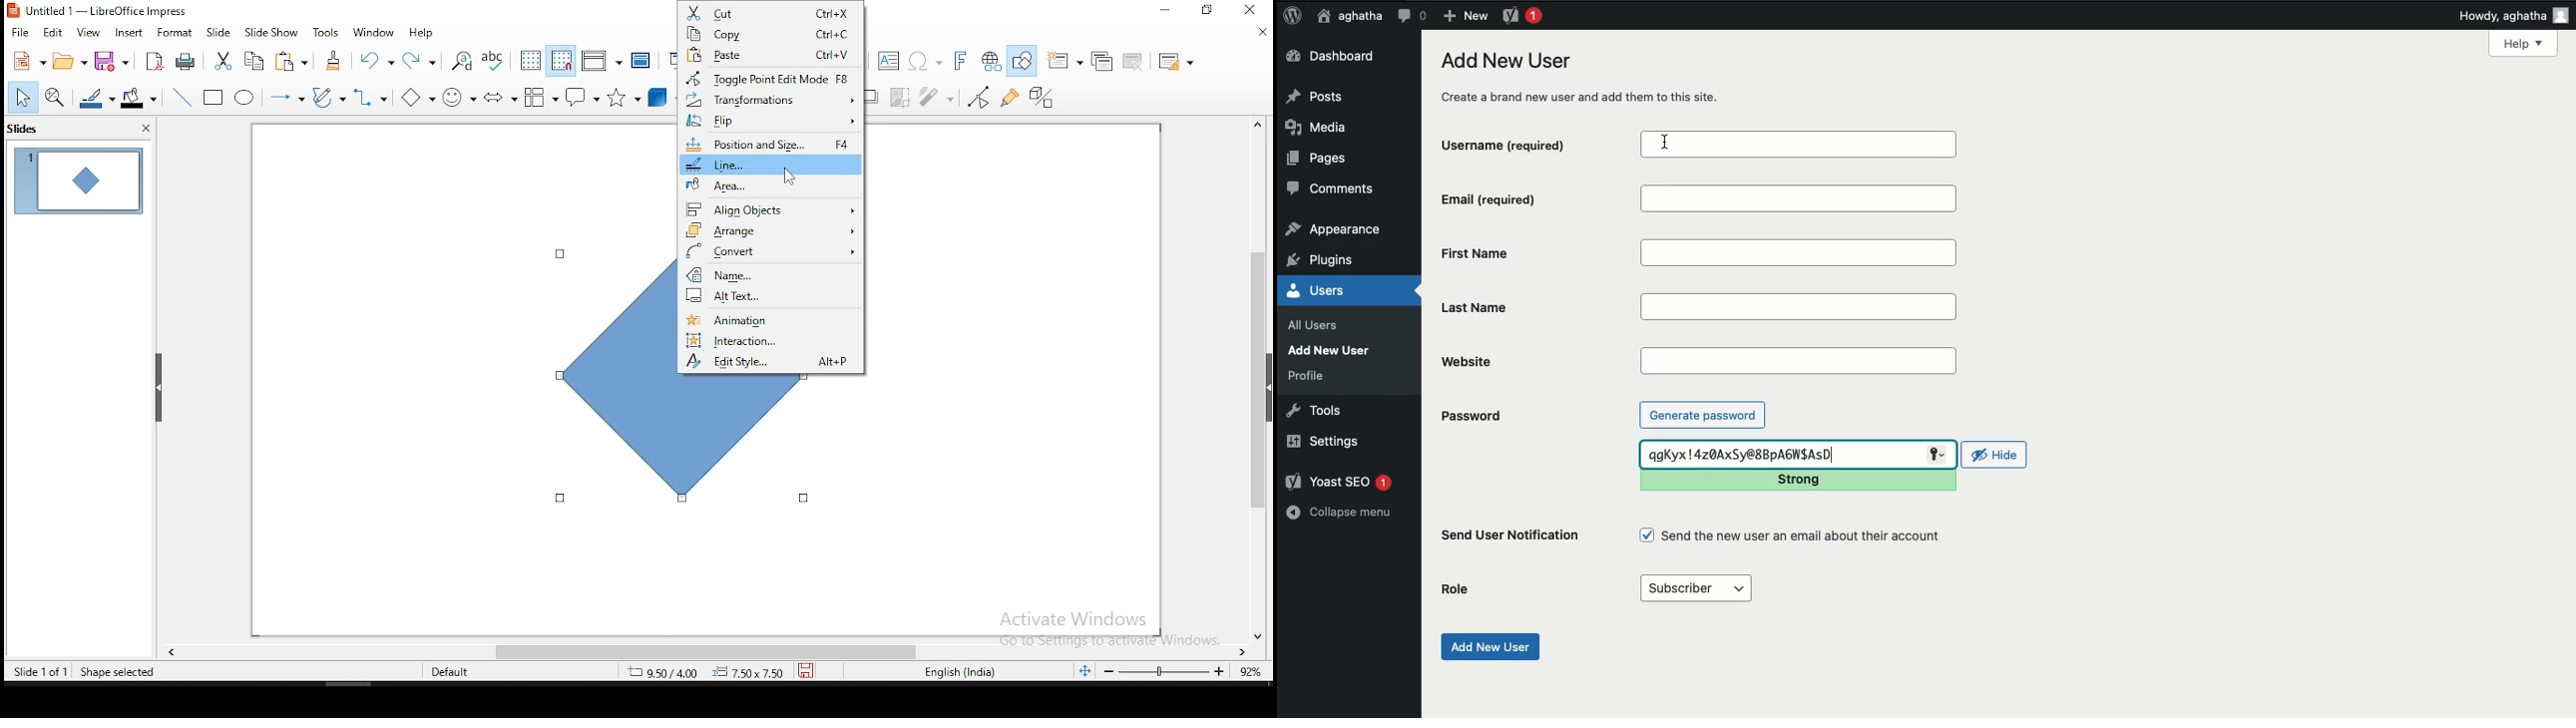  What do you see at coordinates (1470, 416) in the screenshot?
I see `Password` at bounding box center [1470, 416].